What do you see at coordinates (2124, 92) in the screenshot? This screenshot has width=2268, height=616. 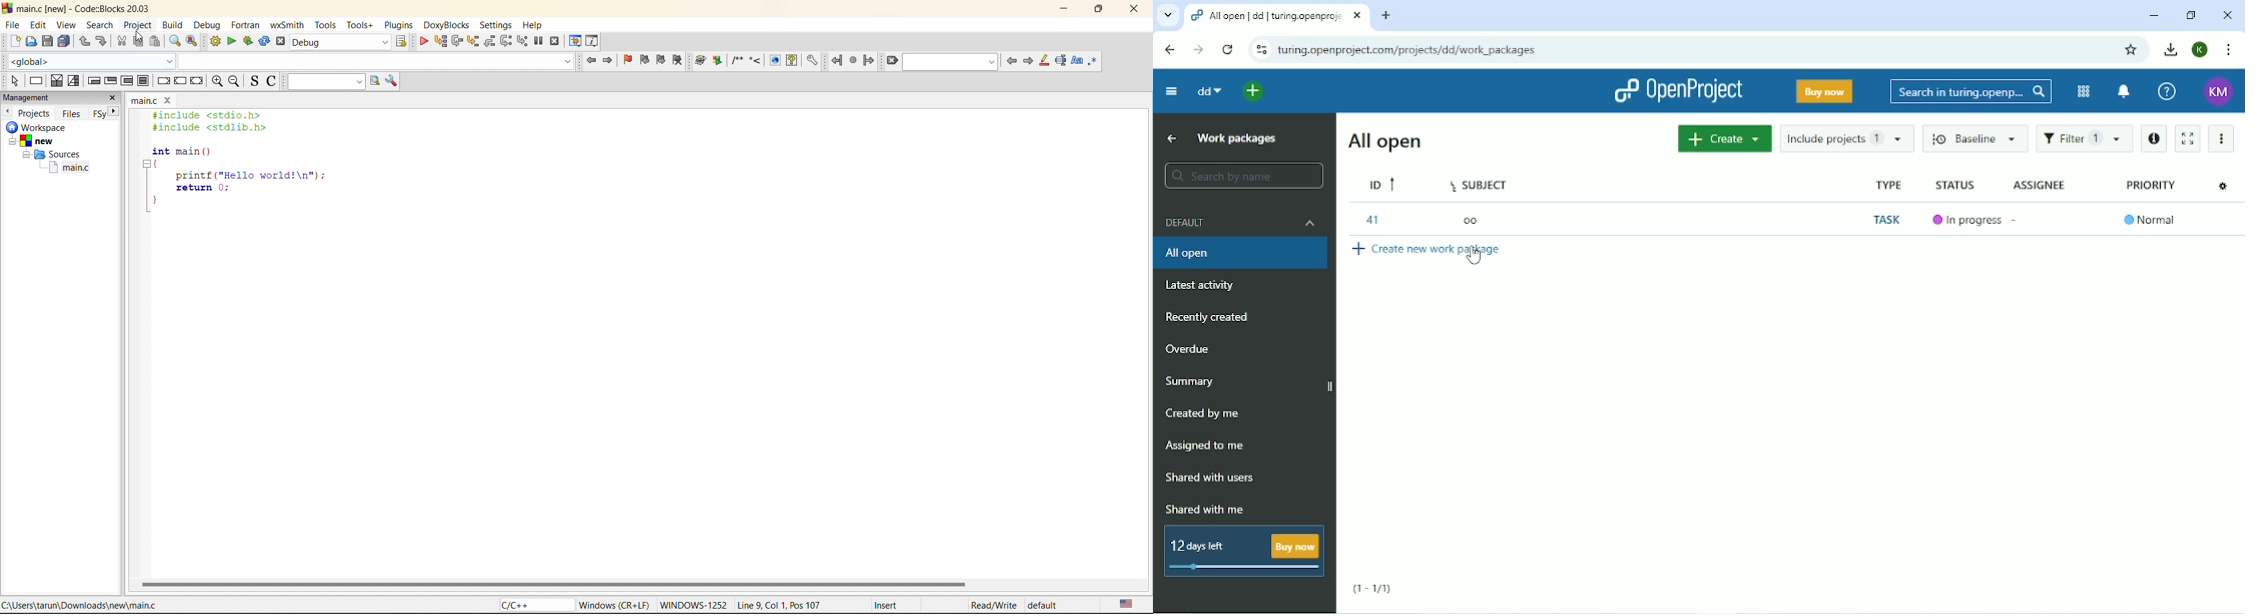 I see `To notification center` at bounding box center [2124, 92].